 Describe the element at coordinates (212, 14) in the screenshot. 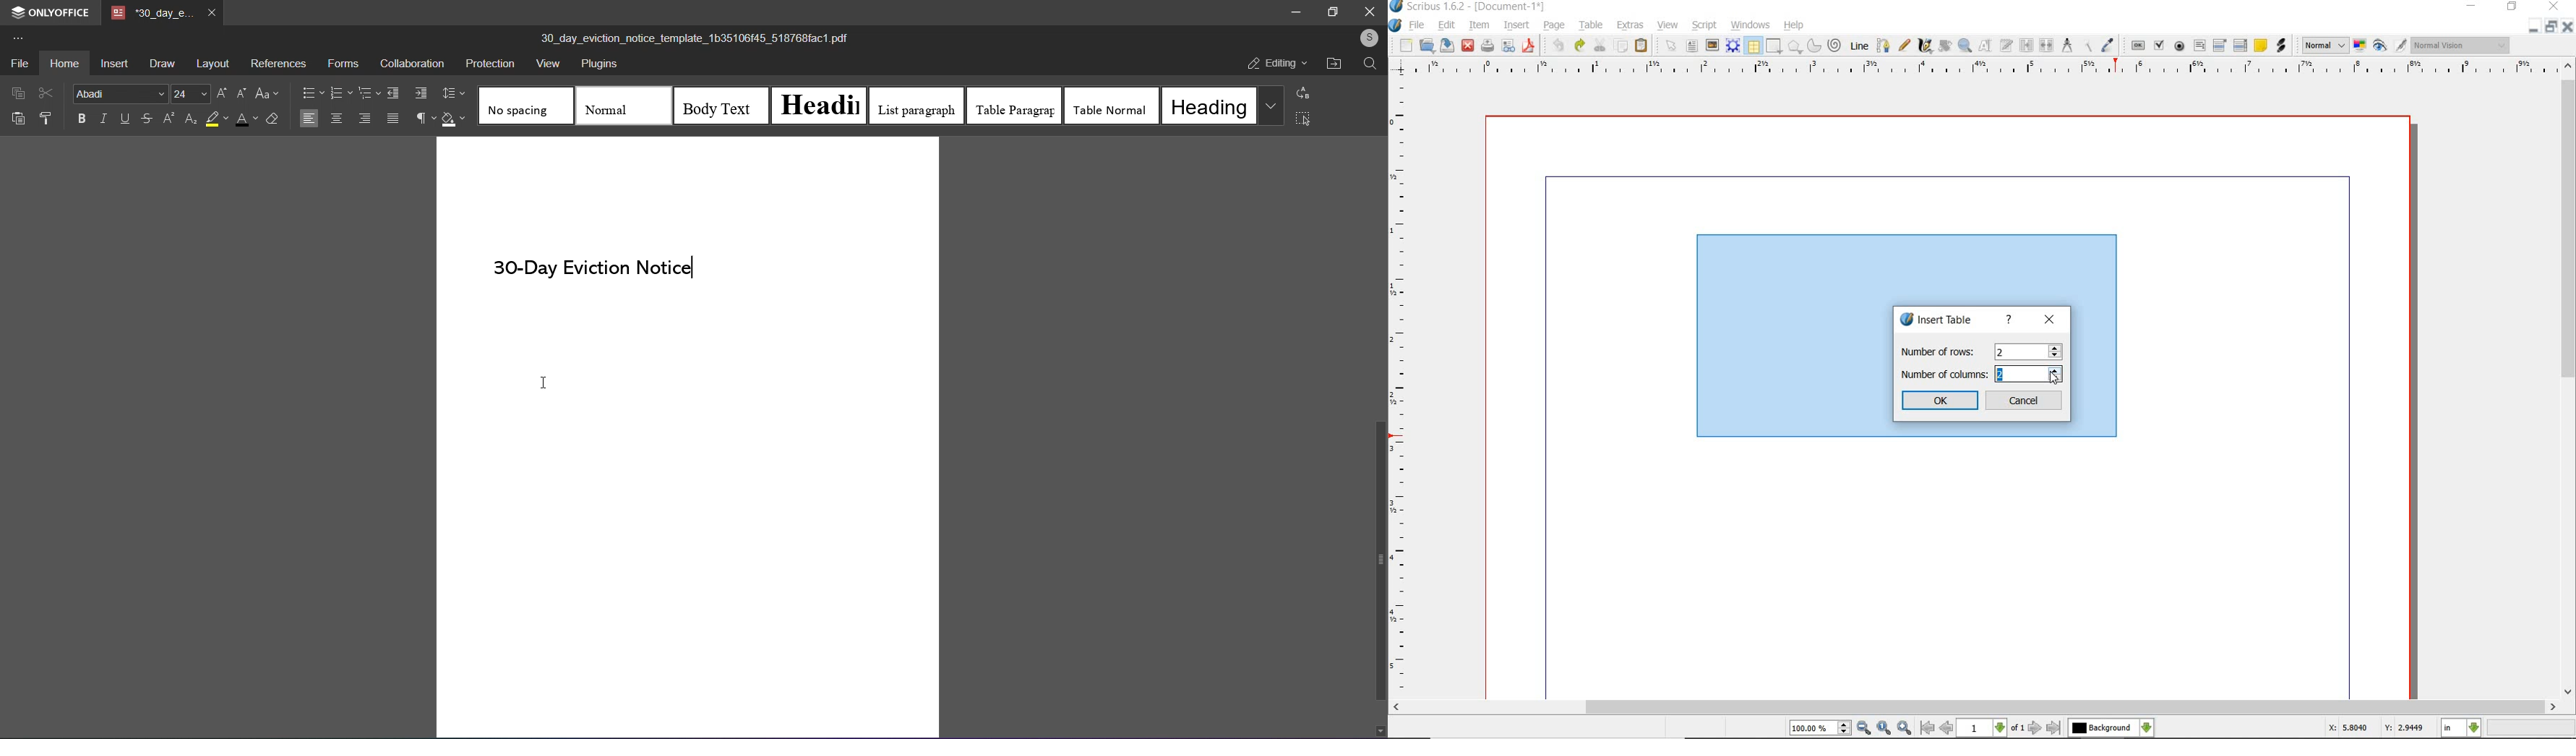

I see `close tab` at that location.